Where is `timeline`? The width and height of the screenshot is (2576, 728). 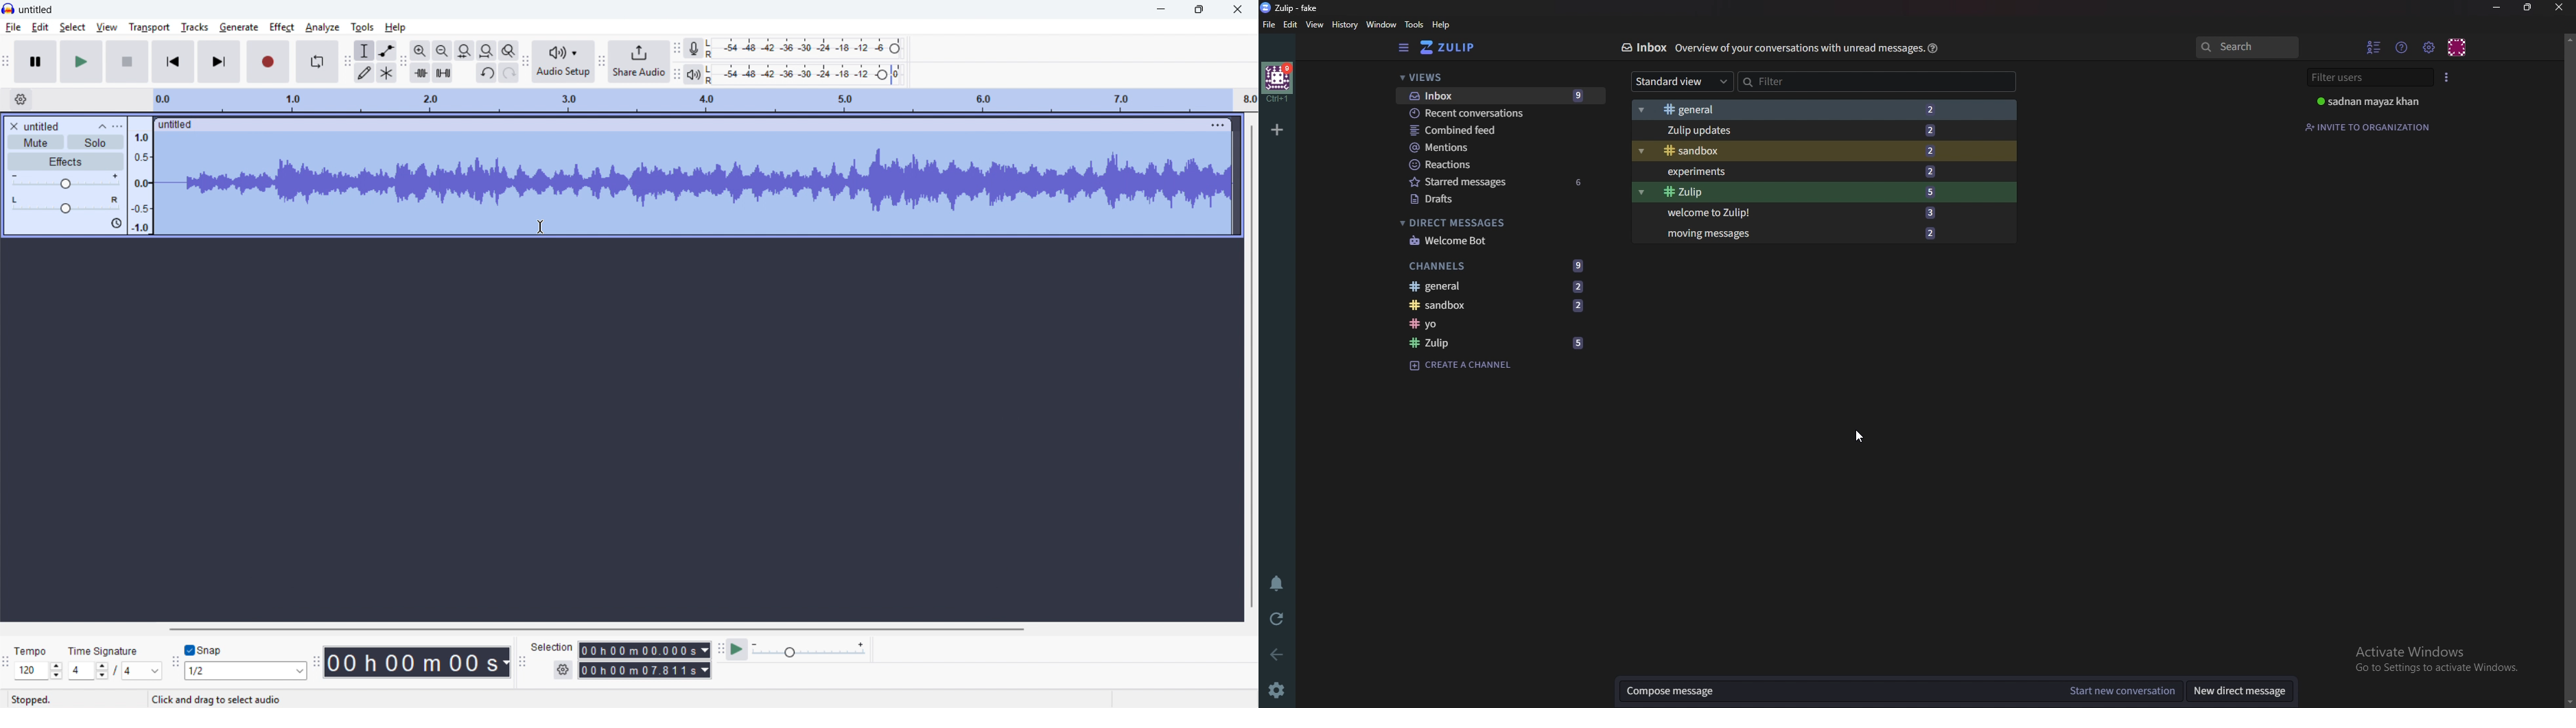
timeline is located at coordinates (704, 100).